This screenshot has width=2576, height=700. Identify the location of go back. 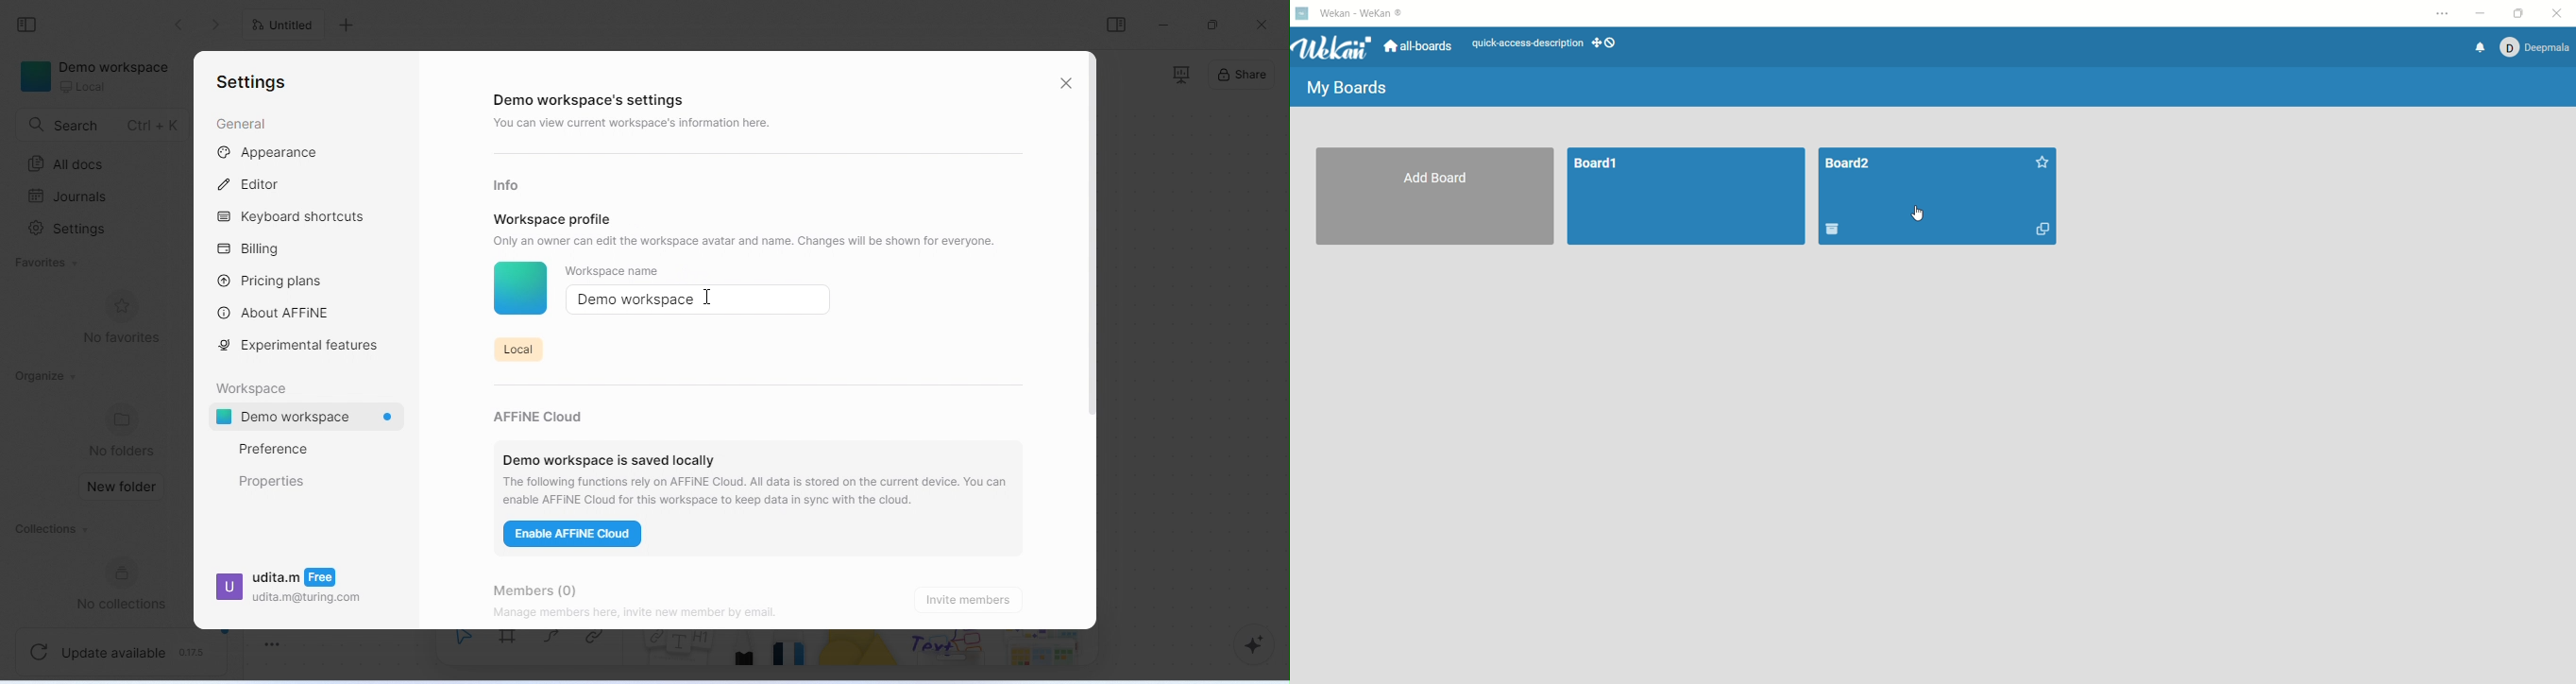
(179, 25).